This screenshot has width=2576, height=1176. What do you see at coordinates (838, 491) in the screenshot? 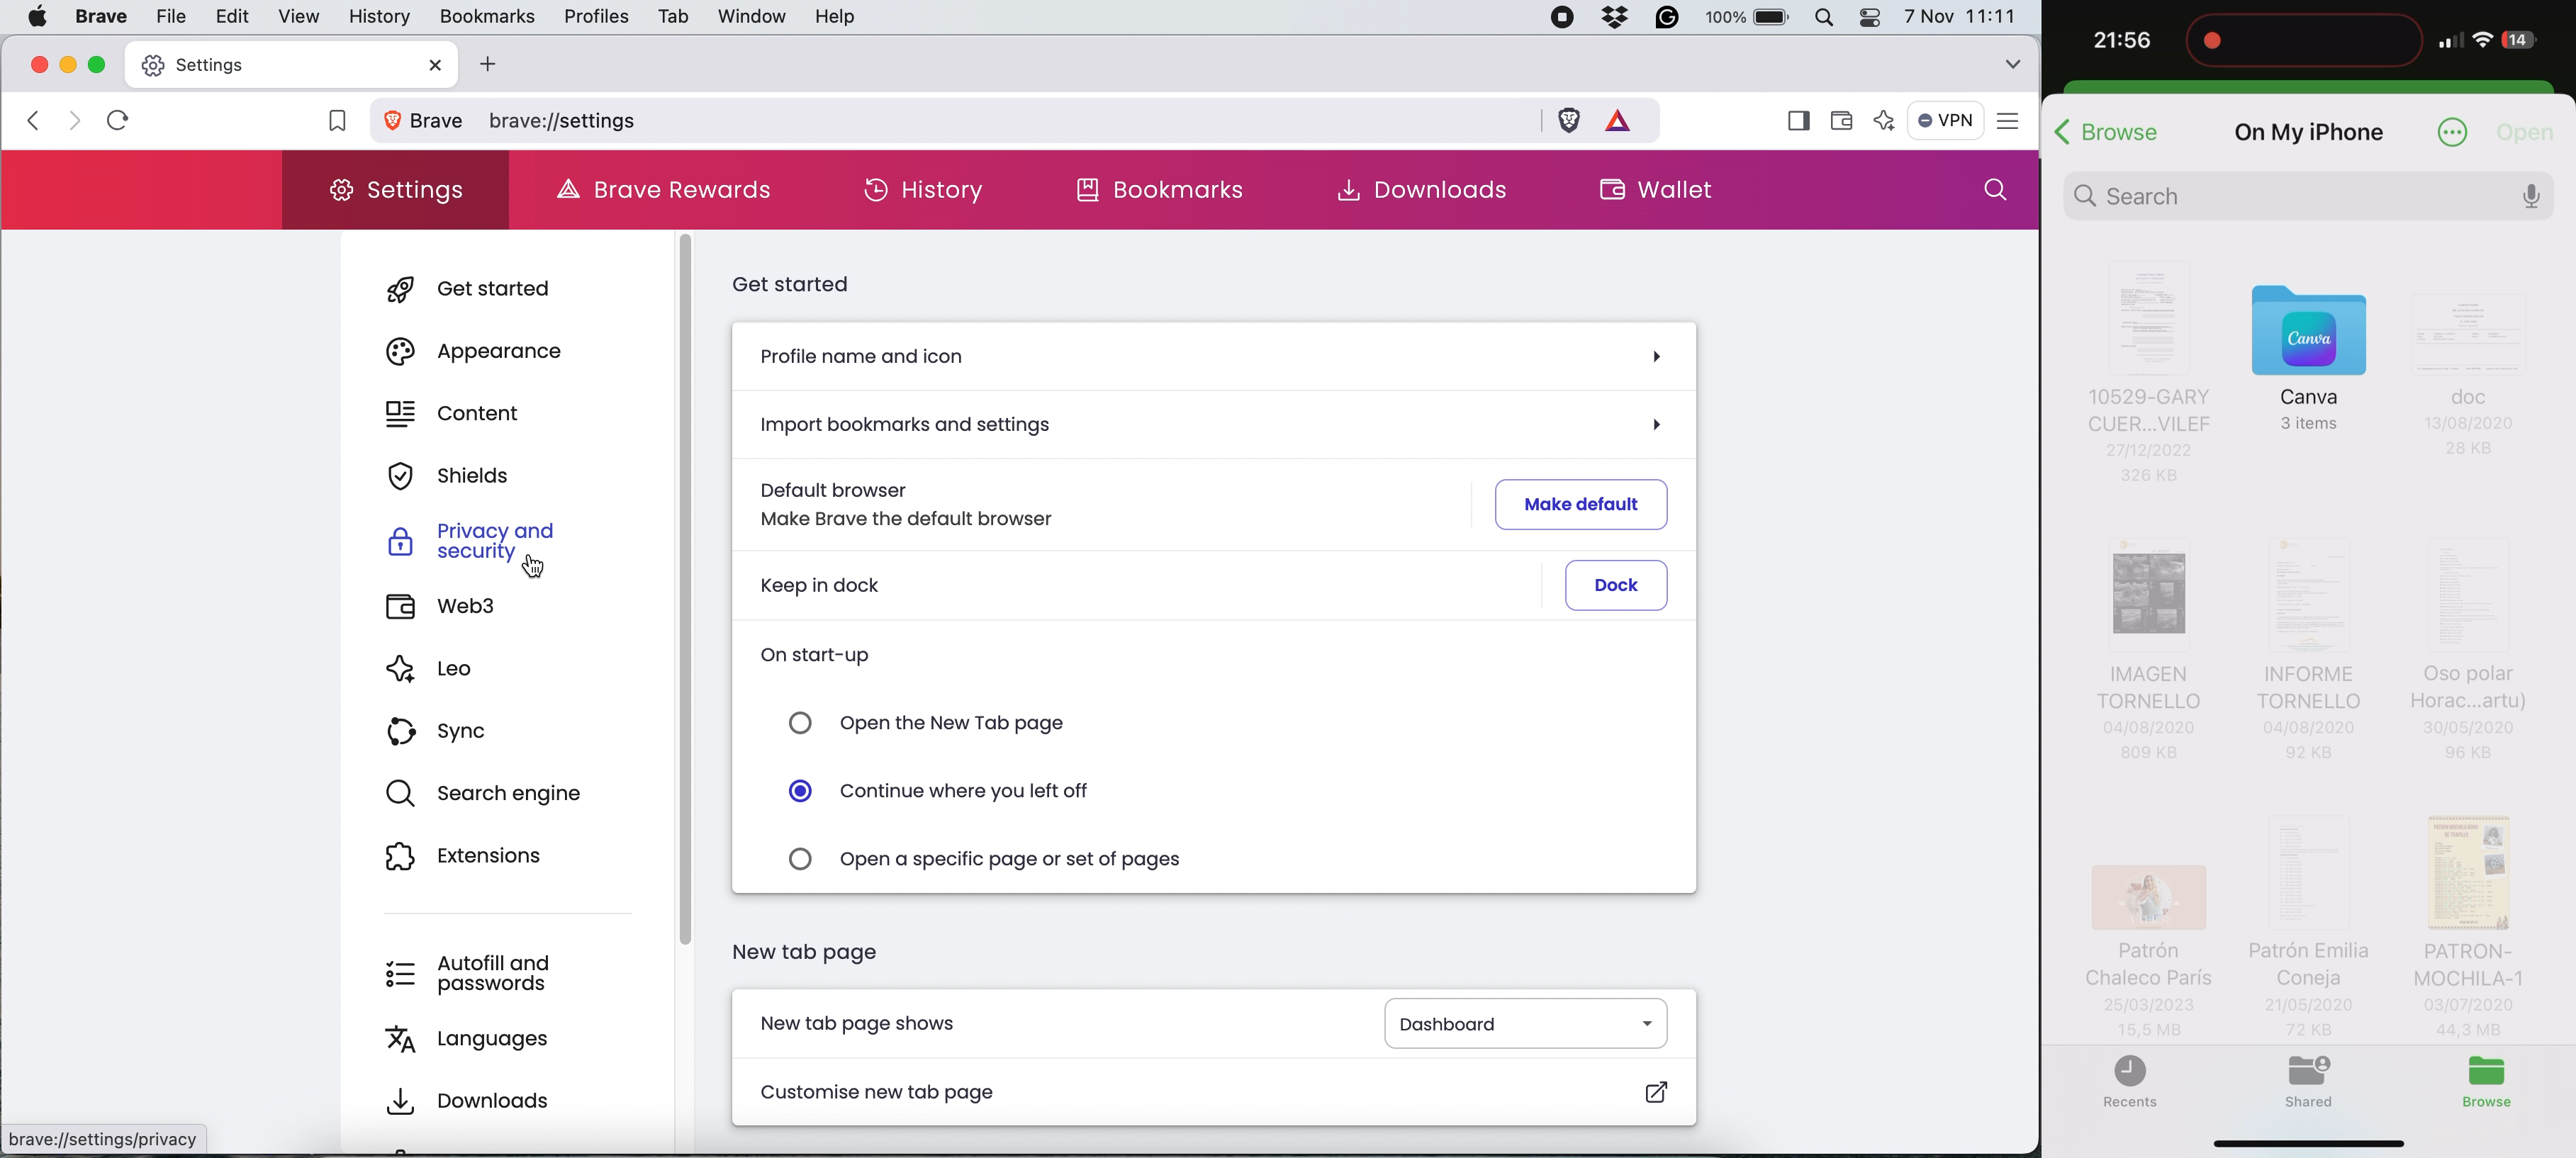
I see `default browser` at bounding box center [838, 491].